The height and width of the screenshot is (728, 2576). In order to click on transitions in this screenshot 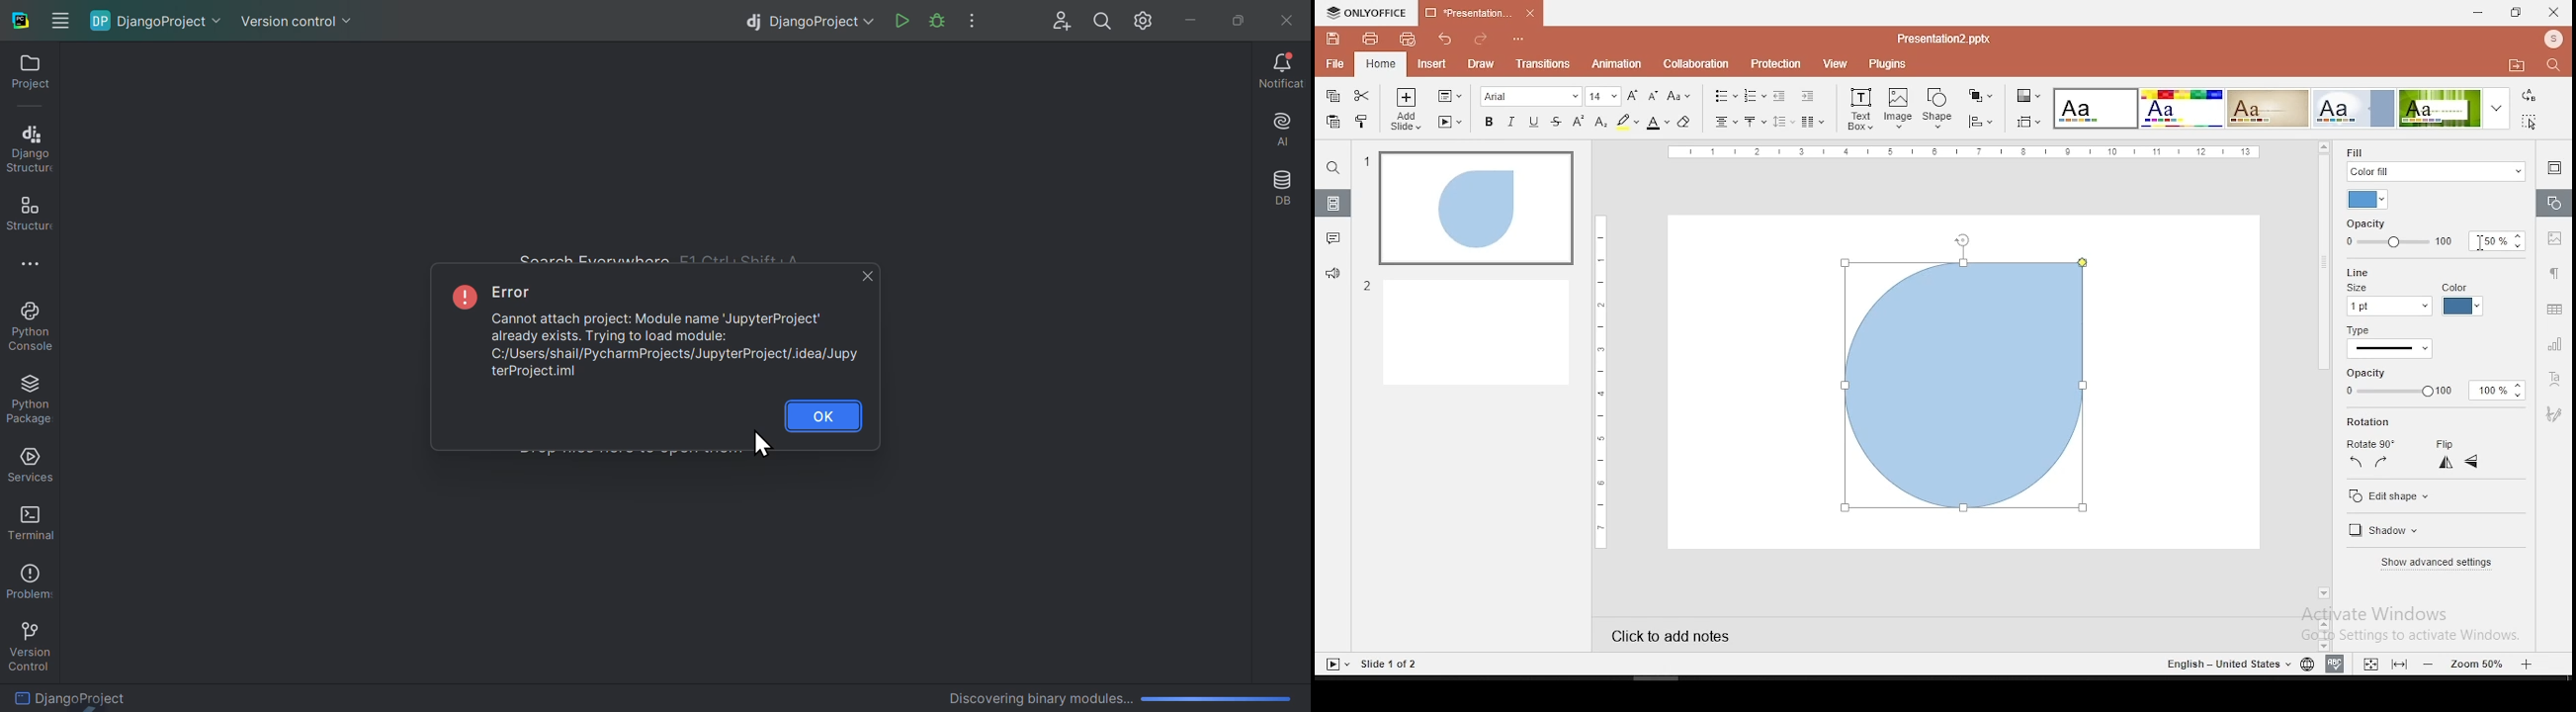, I will do `click(1542, 63)`.